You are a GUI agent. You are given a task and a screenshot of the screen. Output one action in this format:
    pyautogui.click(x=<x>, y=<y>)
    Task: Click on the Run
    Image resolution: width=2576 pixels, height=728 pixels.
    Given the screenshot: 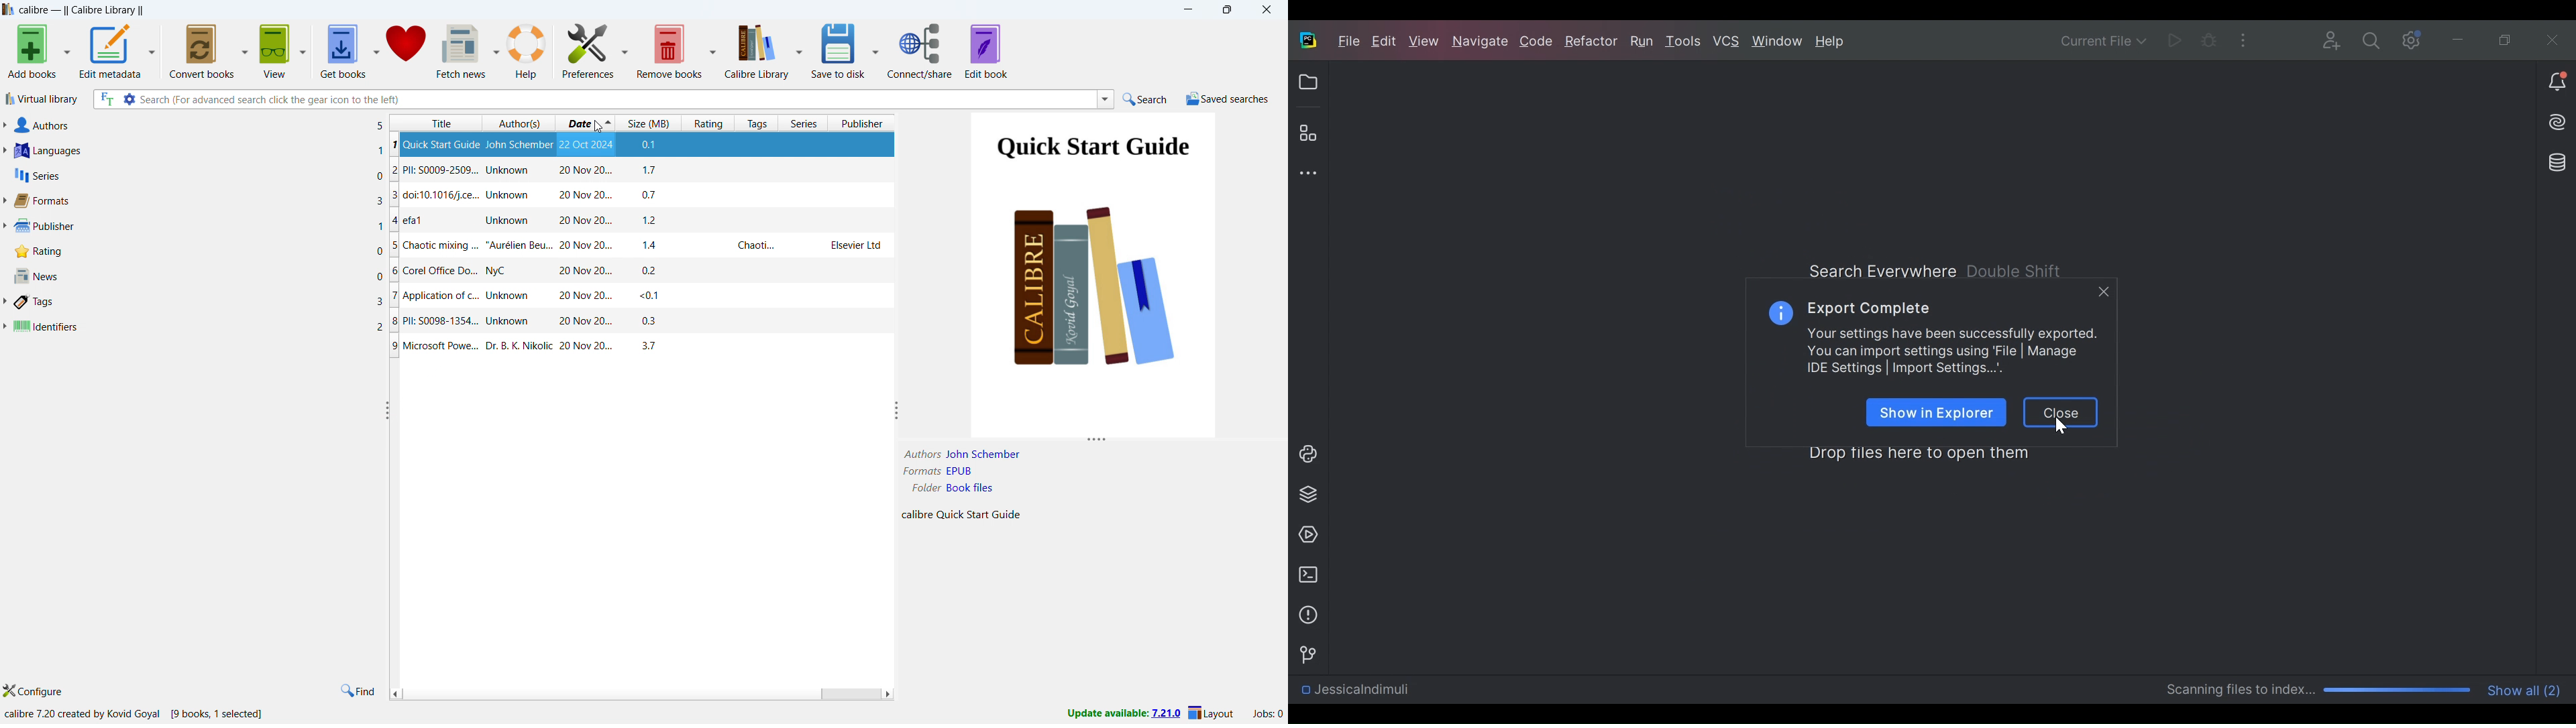 What is the action you would take?
    pyautogui.click(x=1644, y=42)
    